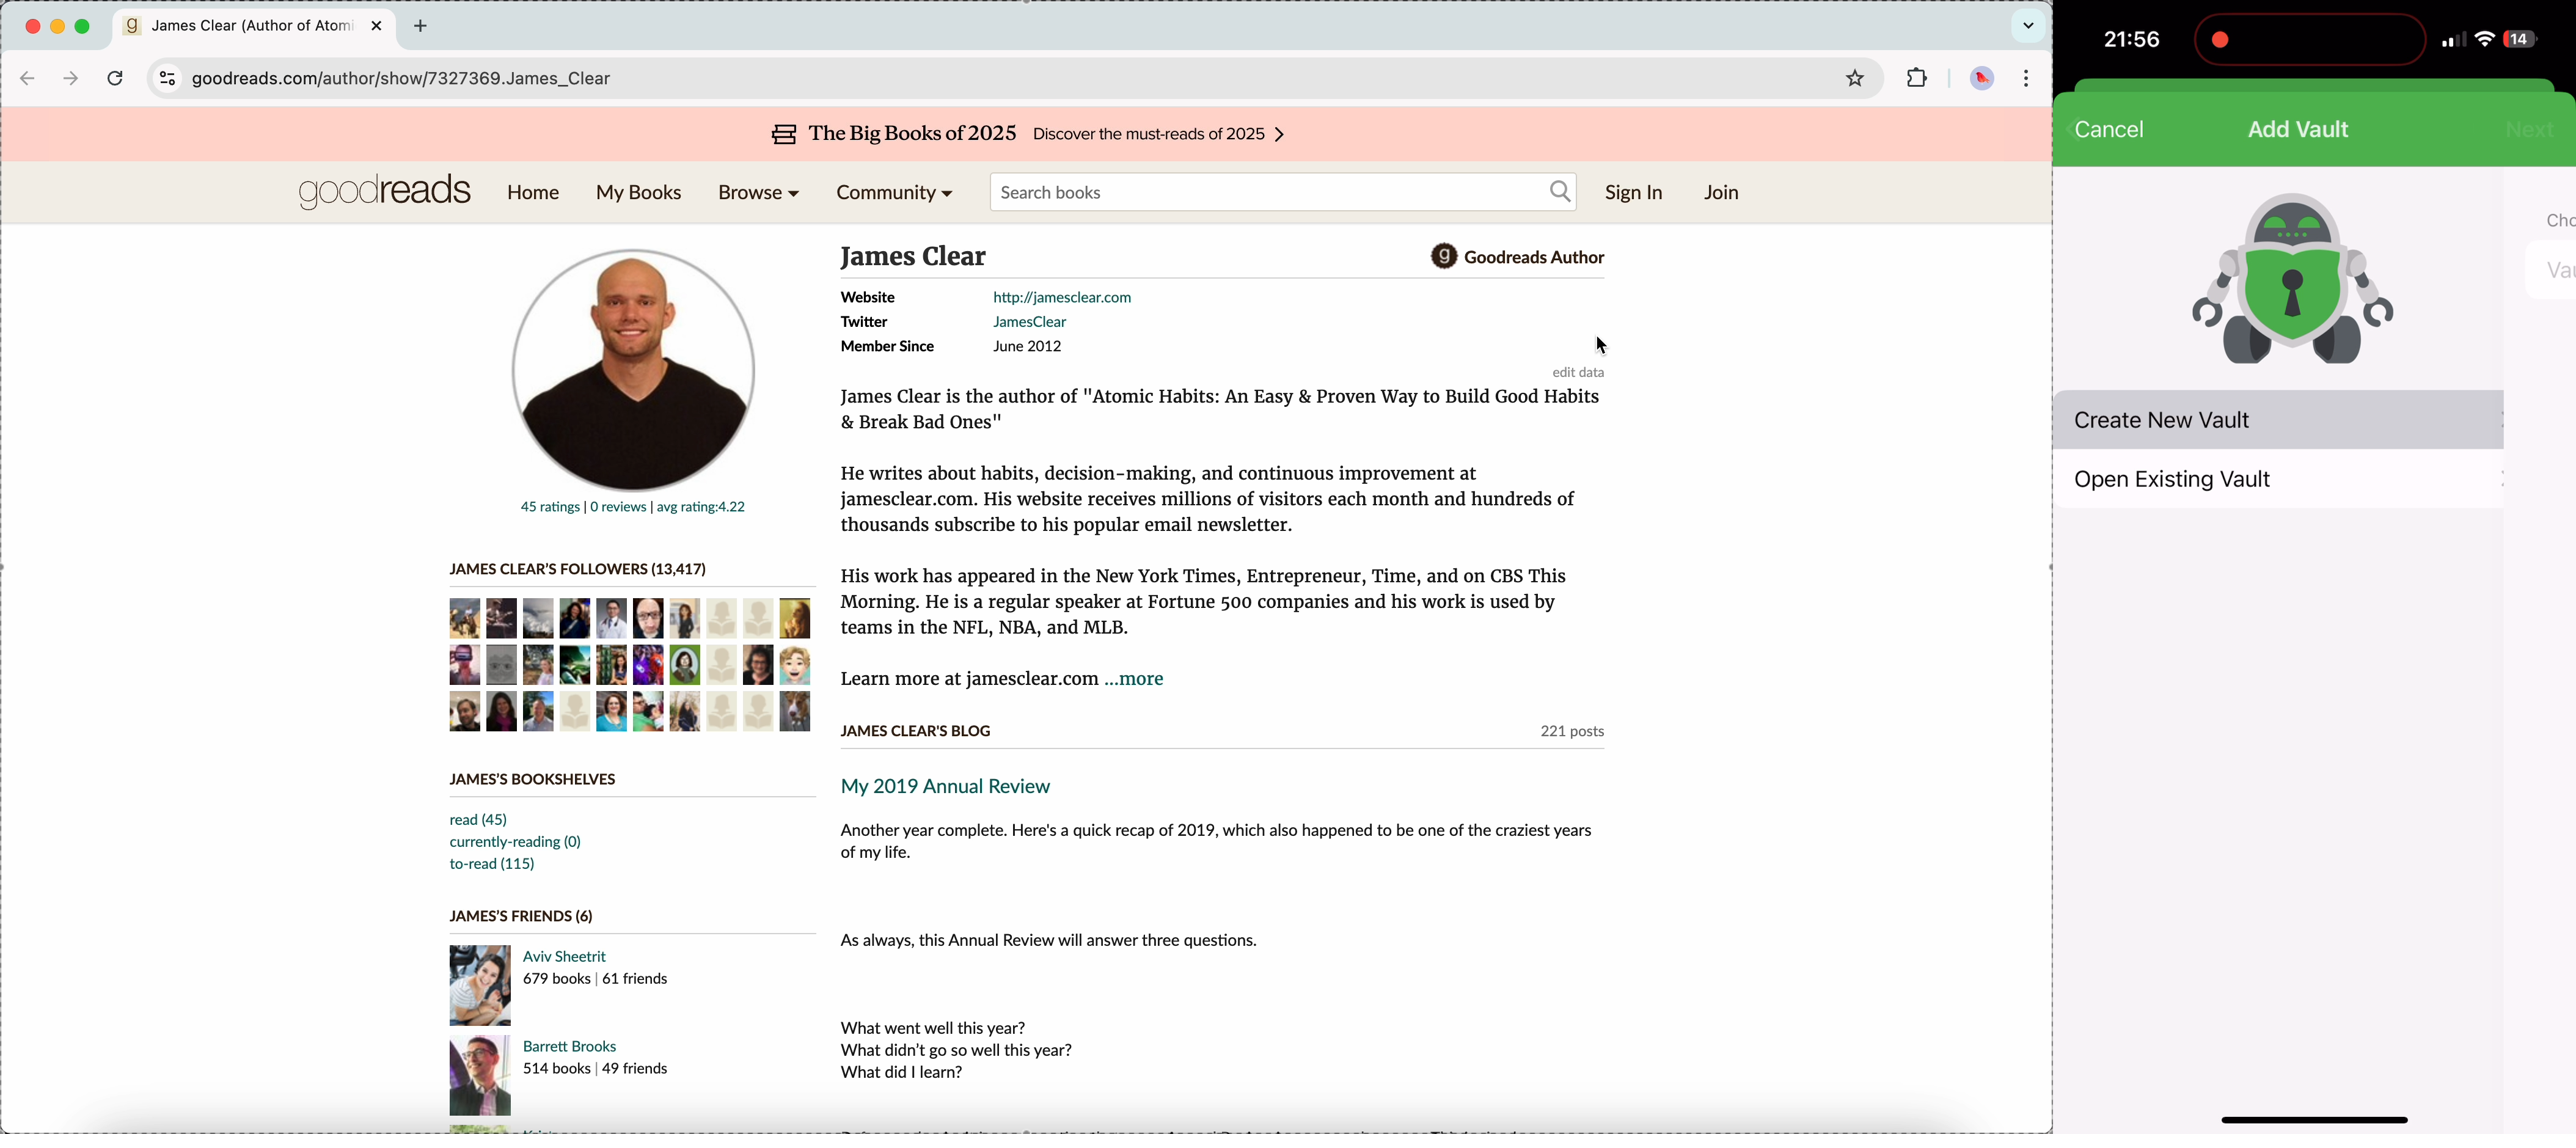 The height and width of the screenshot is (1148, 2576). What do you see at coordinates (1004, 682) in the screenshot?
I see `learn more at jamesclear.com ...more` at bounding box center [1004, 682].